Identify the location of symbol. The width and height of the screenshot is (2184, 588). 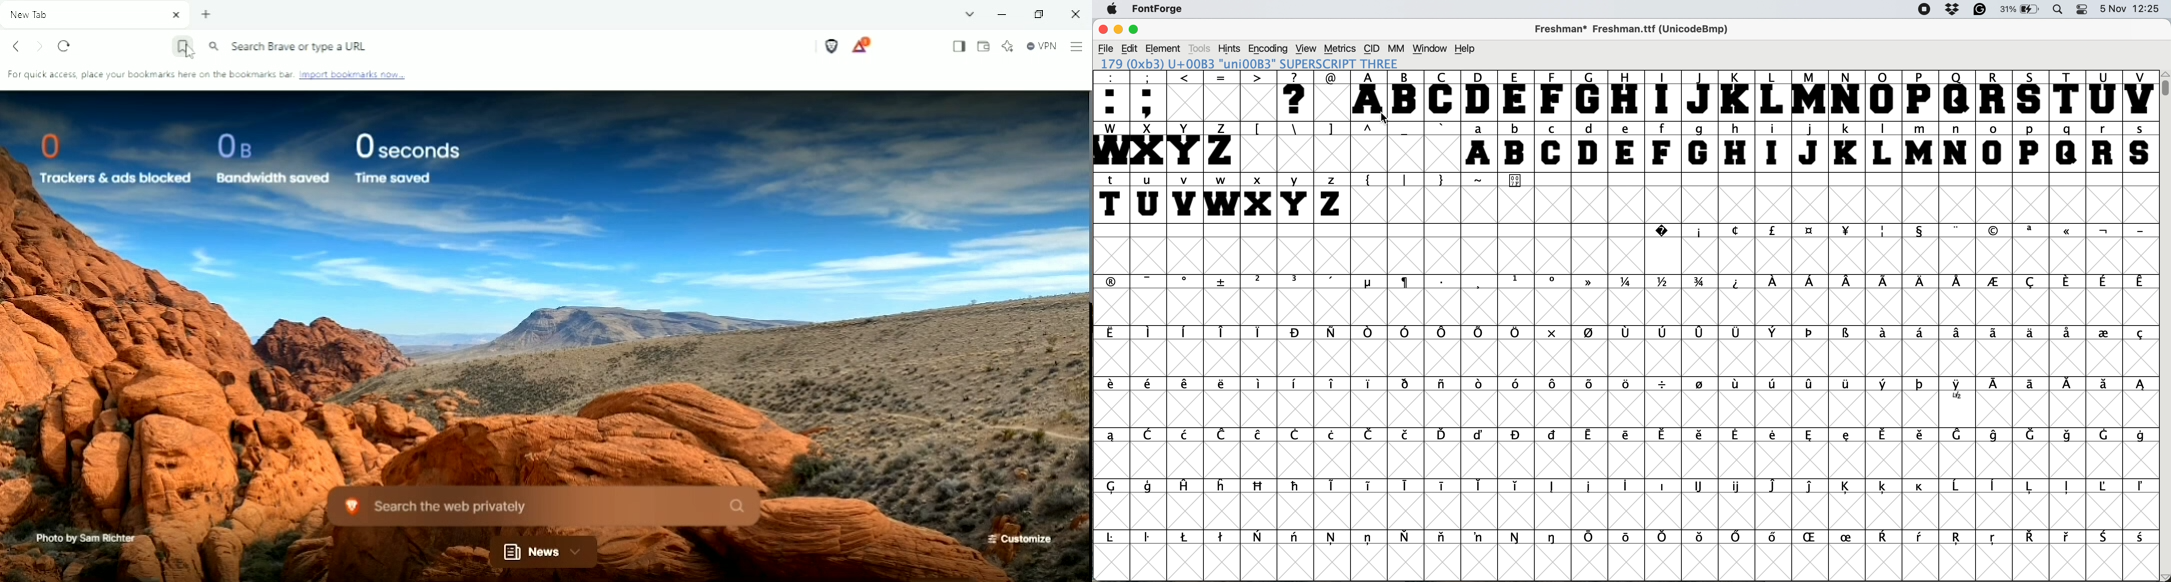
(1297, 384).